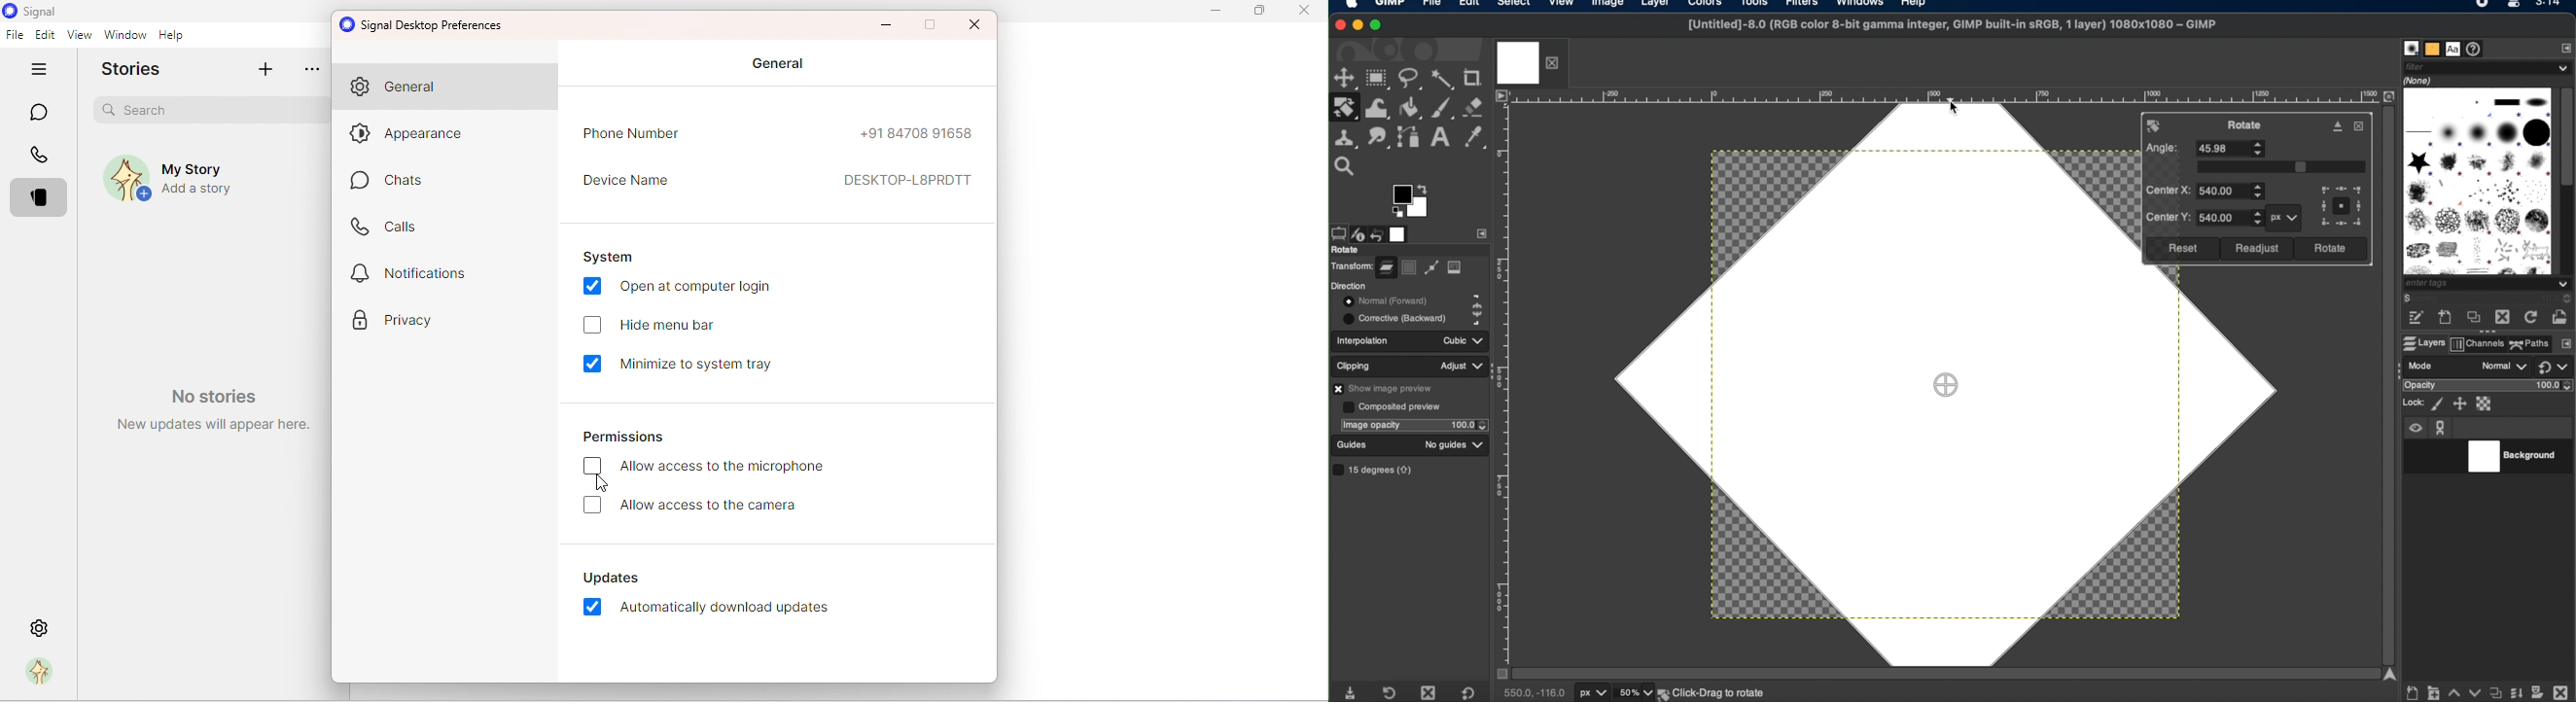  I want to click on File, so click(17, 37).